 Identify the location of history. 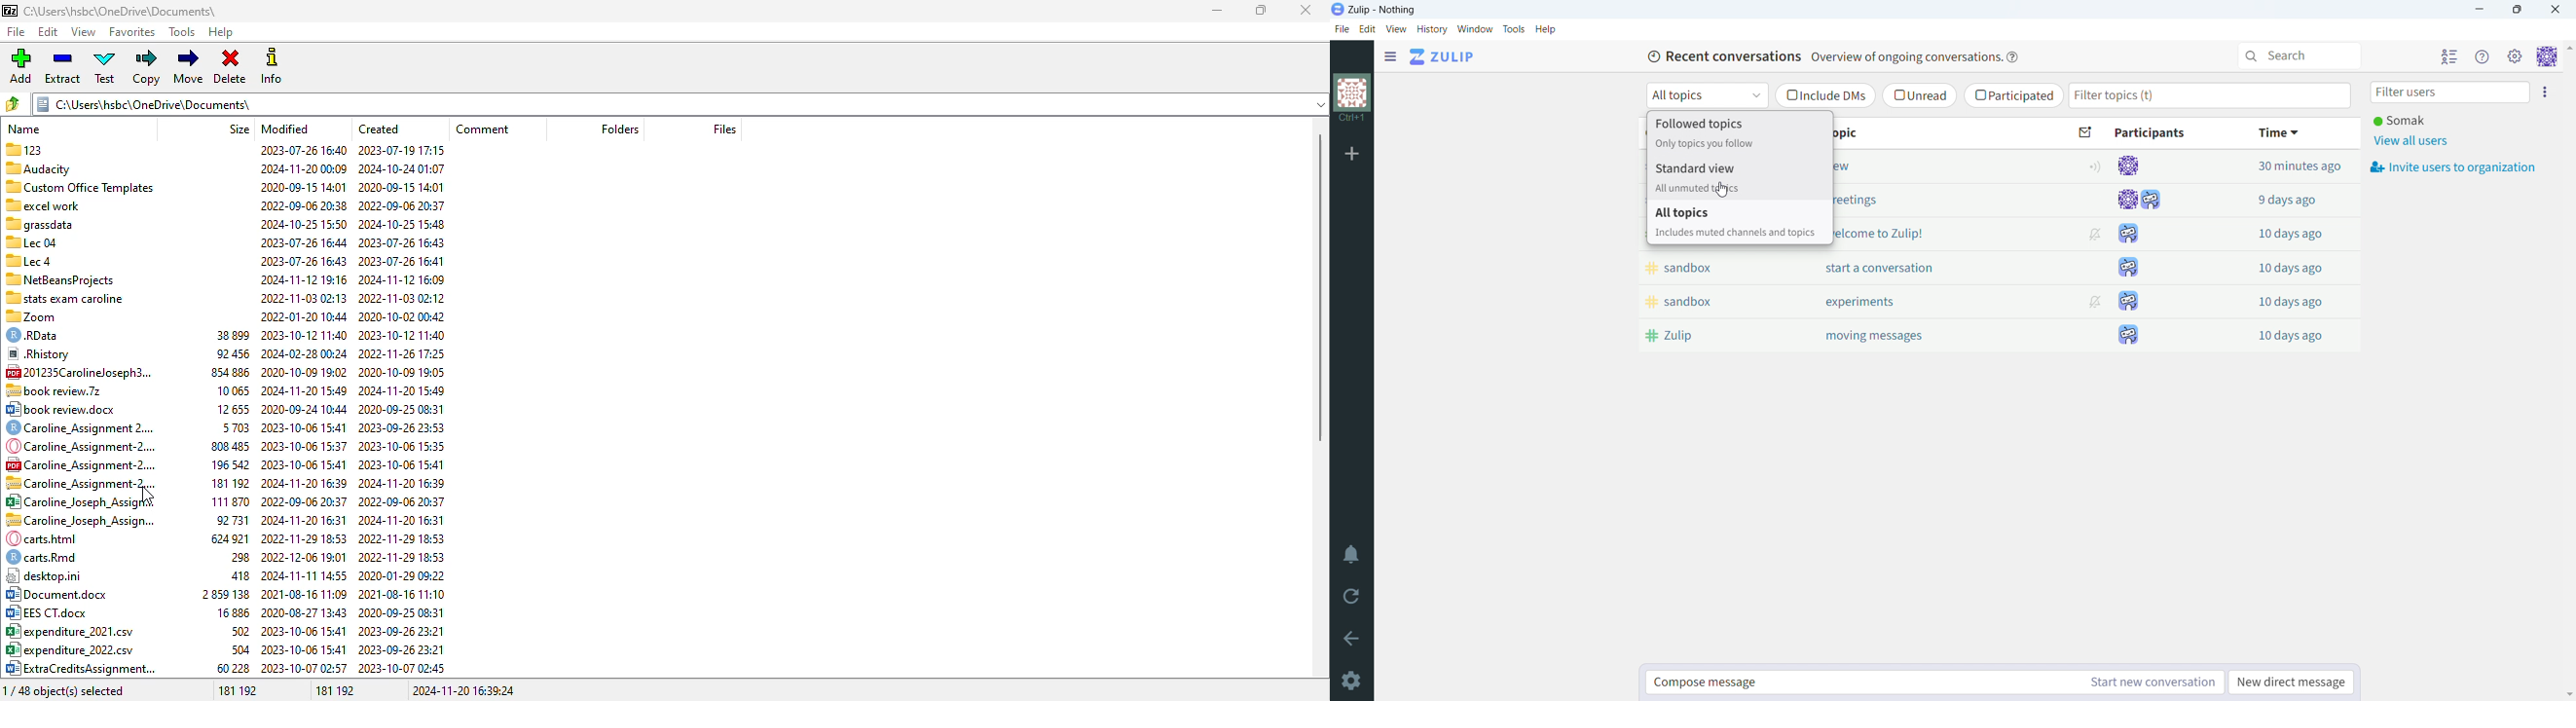
(1432, 29).